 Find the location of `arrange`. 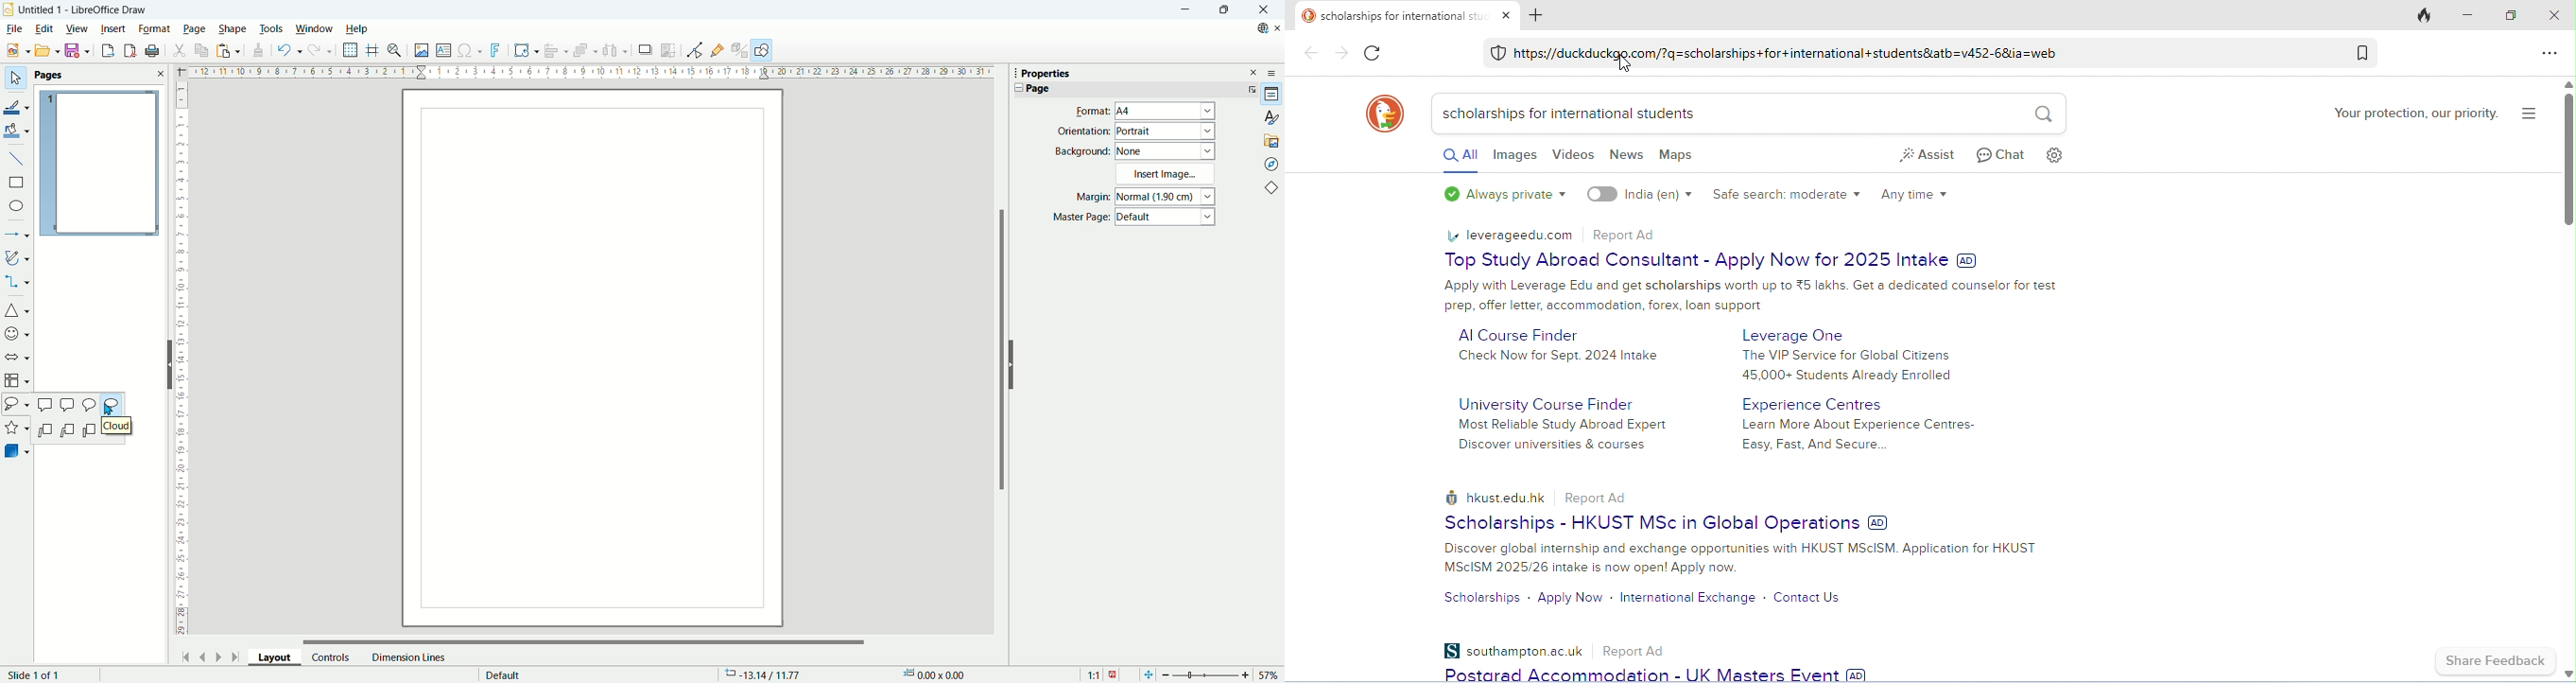

arrange is located at coordinates (588, 52).